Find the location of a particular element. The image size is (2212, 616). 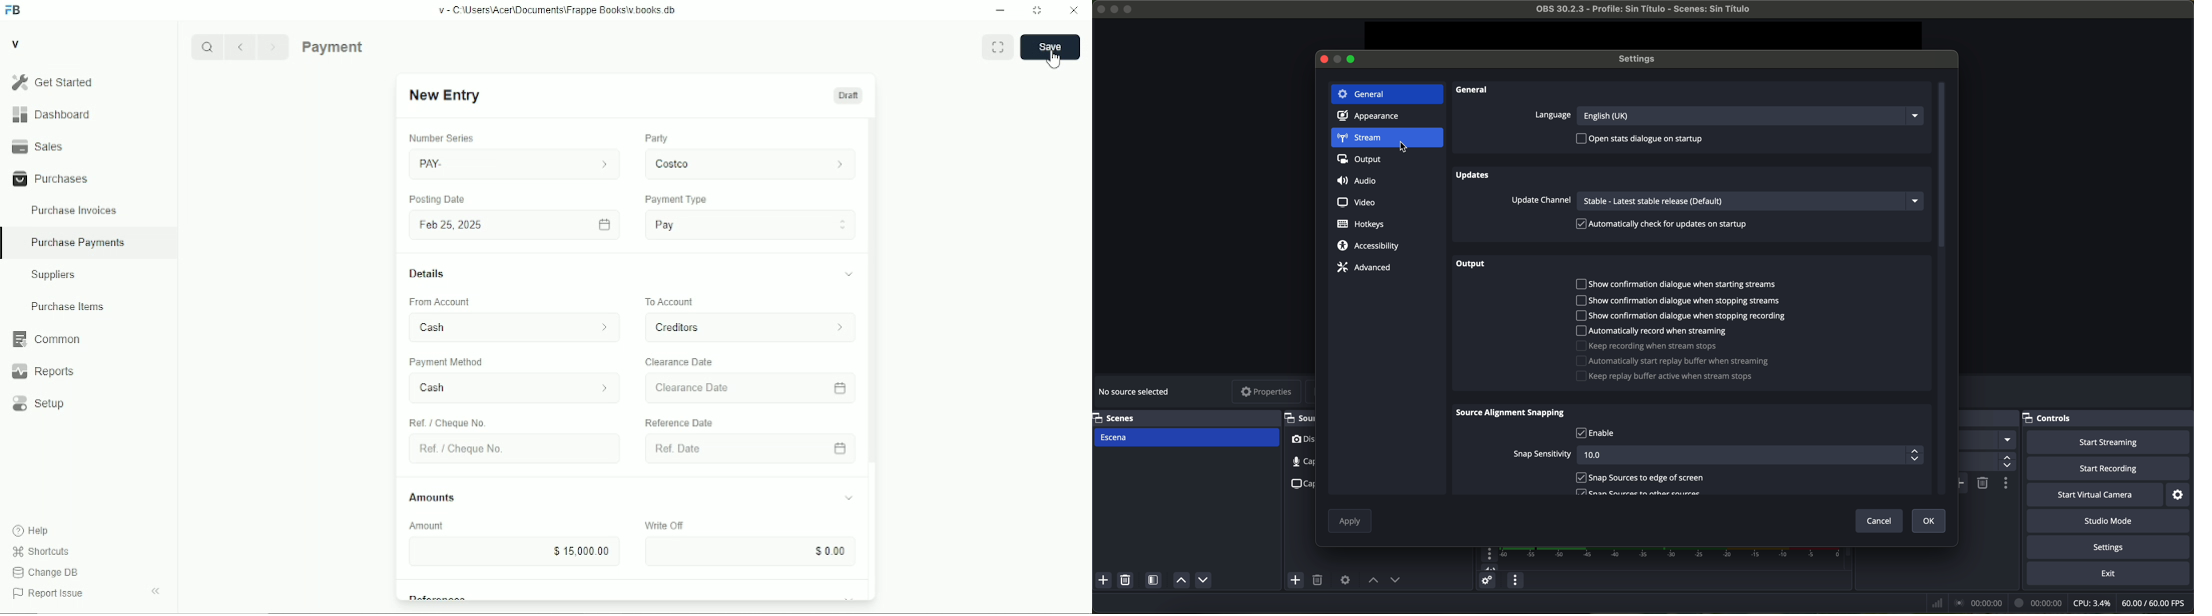

Suppliers is located at coordinates (89, 275).